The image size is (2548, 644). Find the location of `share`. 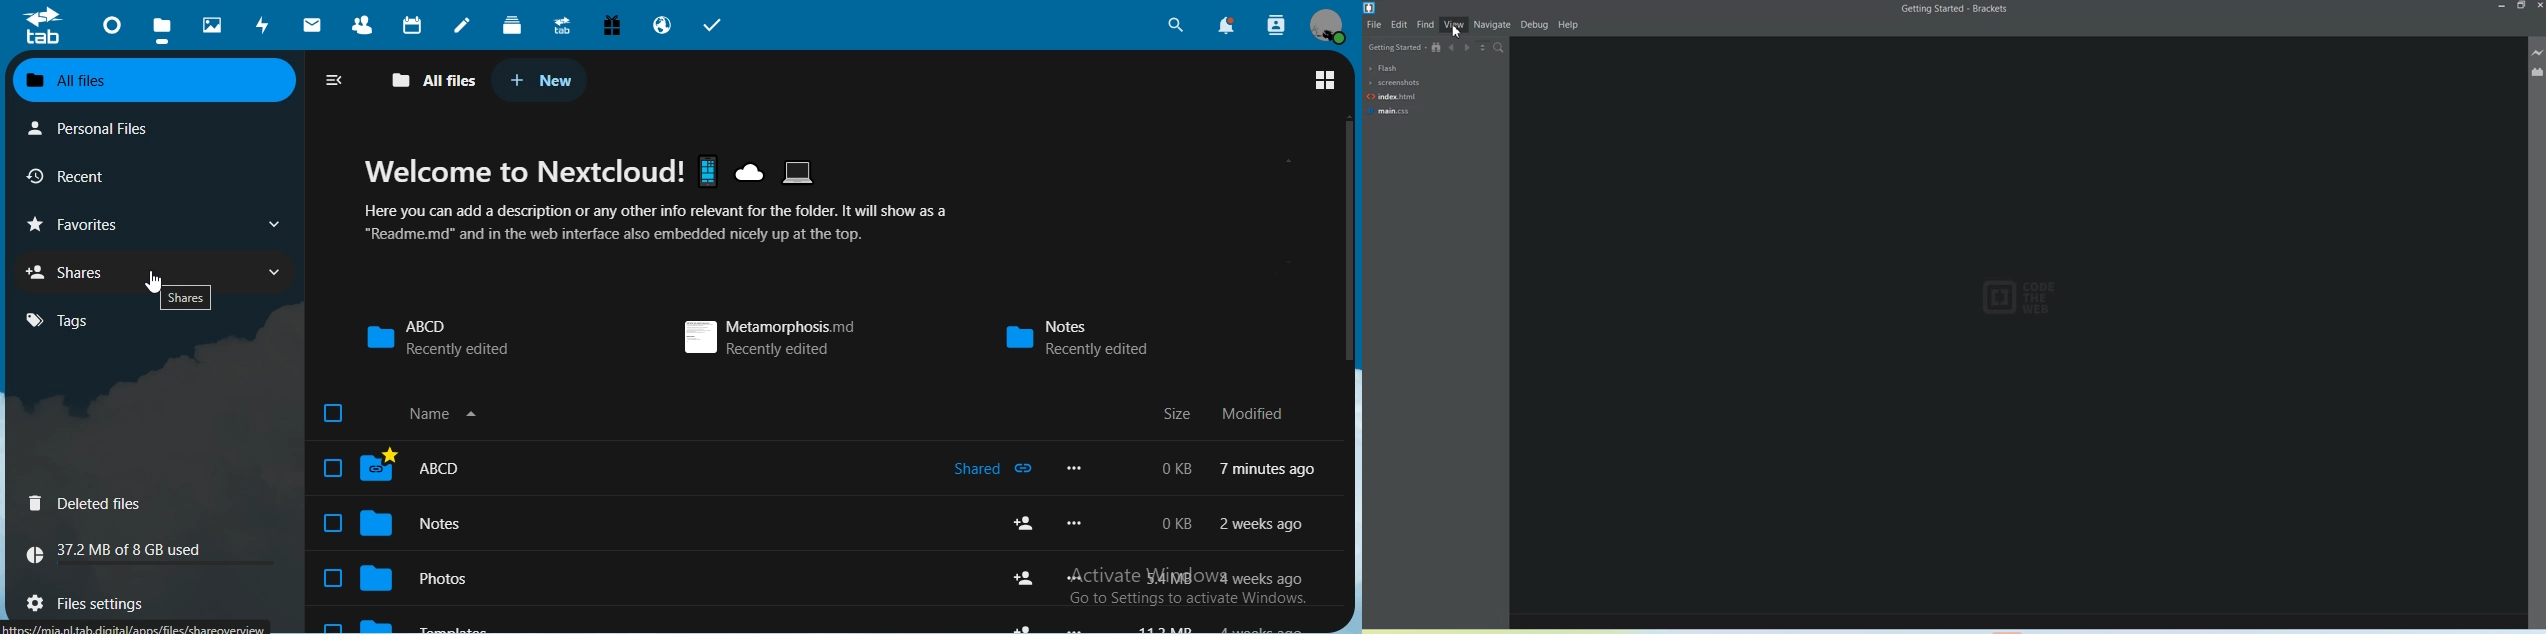

share is located at coordinates (1027, 578).